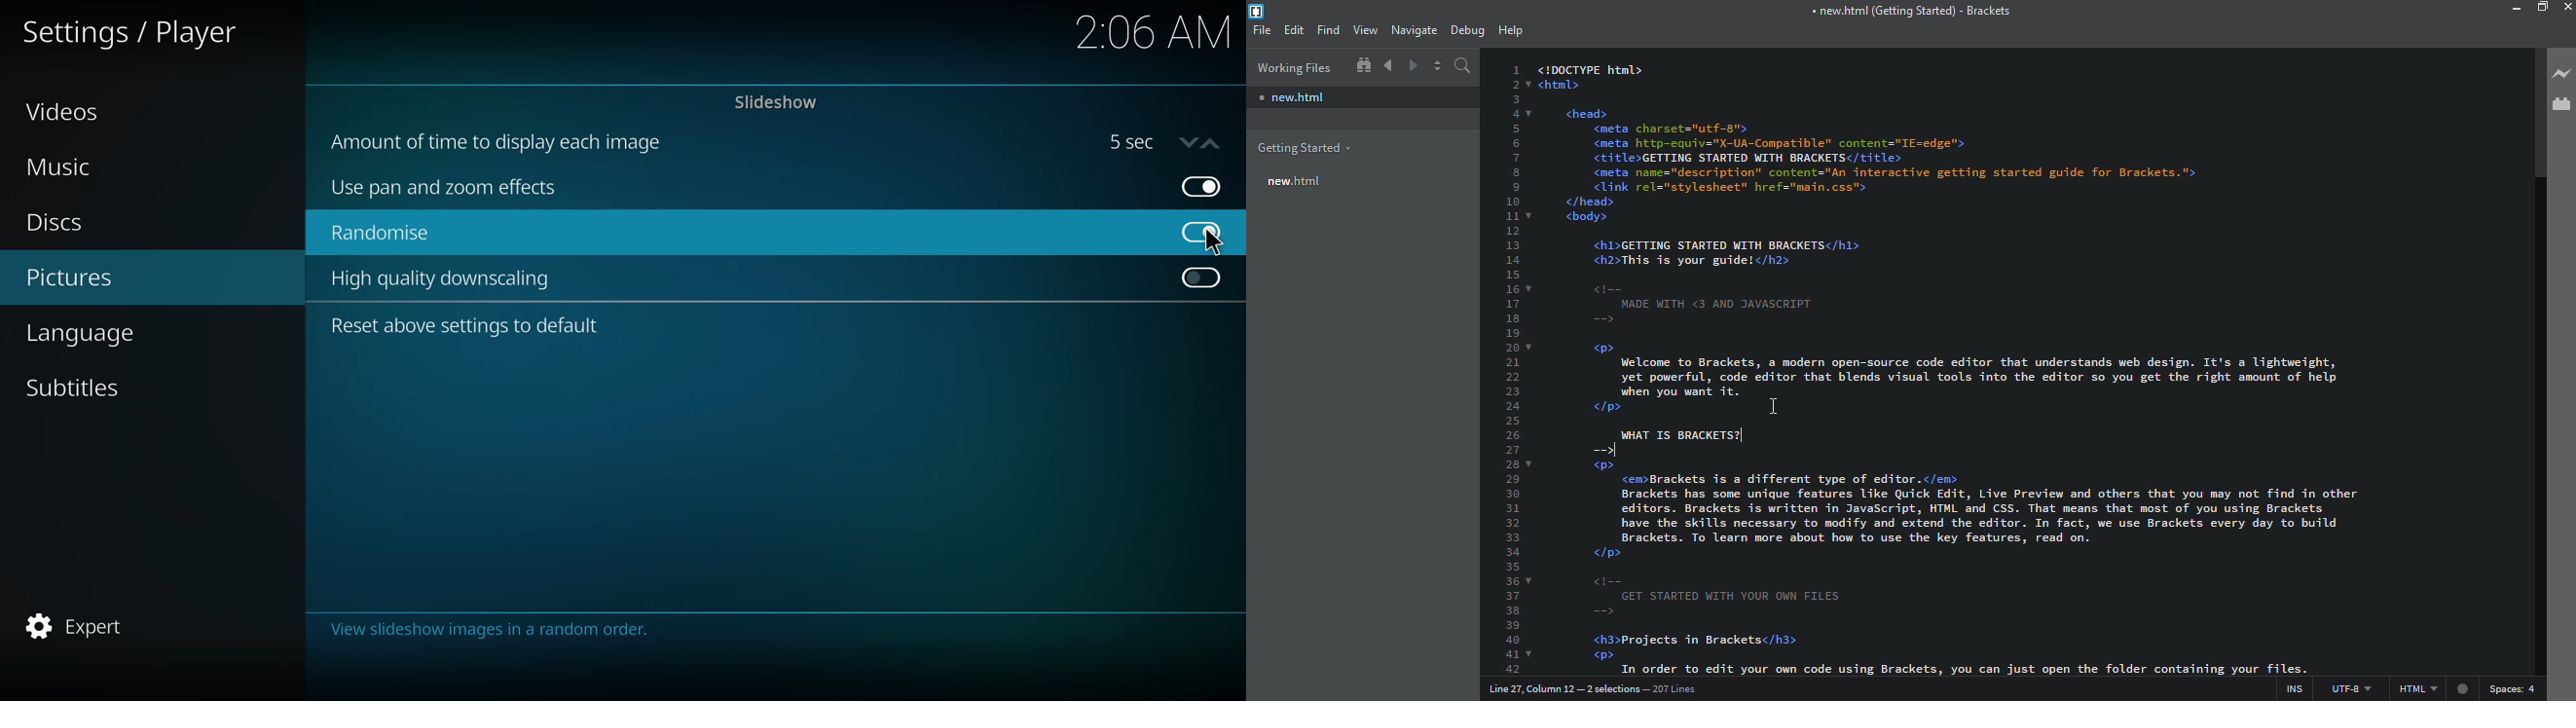 The width and height of the screenshot is (2576, 728). Describe the element at coordinates (1622, 449) in the screenshot. I see `cursor down` at that location.